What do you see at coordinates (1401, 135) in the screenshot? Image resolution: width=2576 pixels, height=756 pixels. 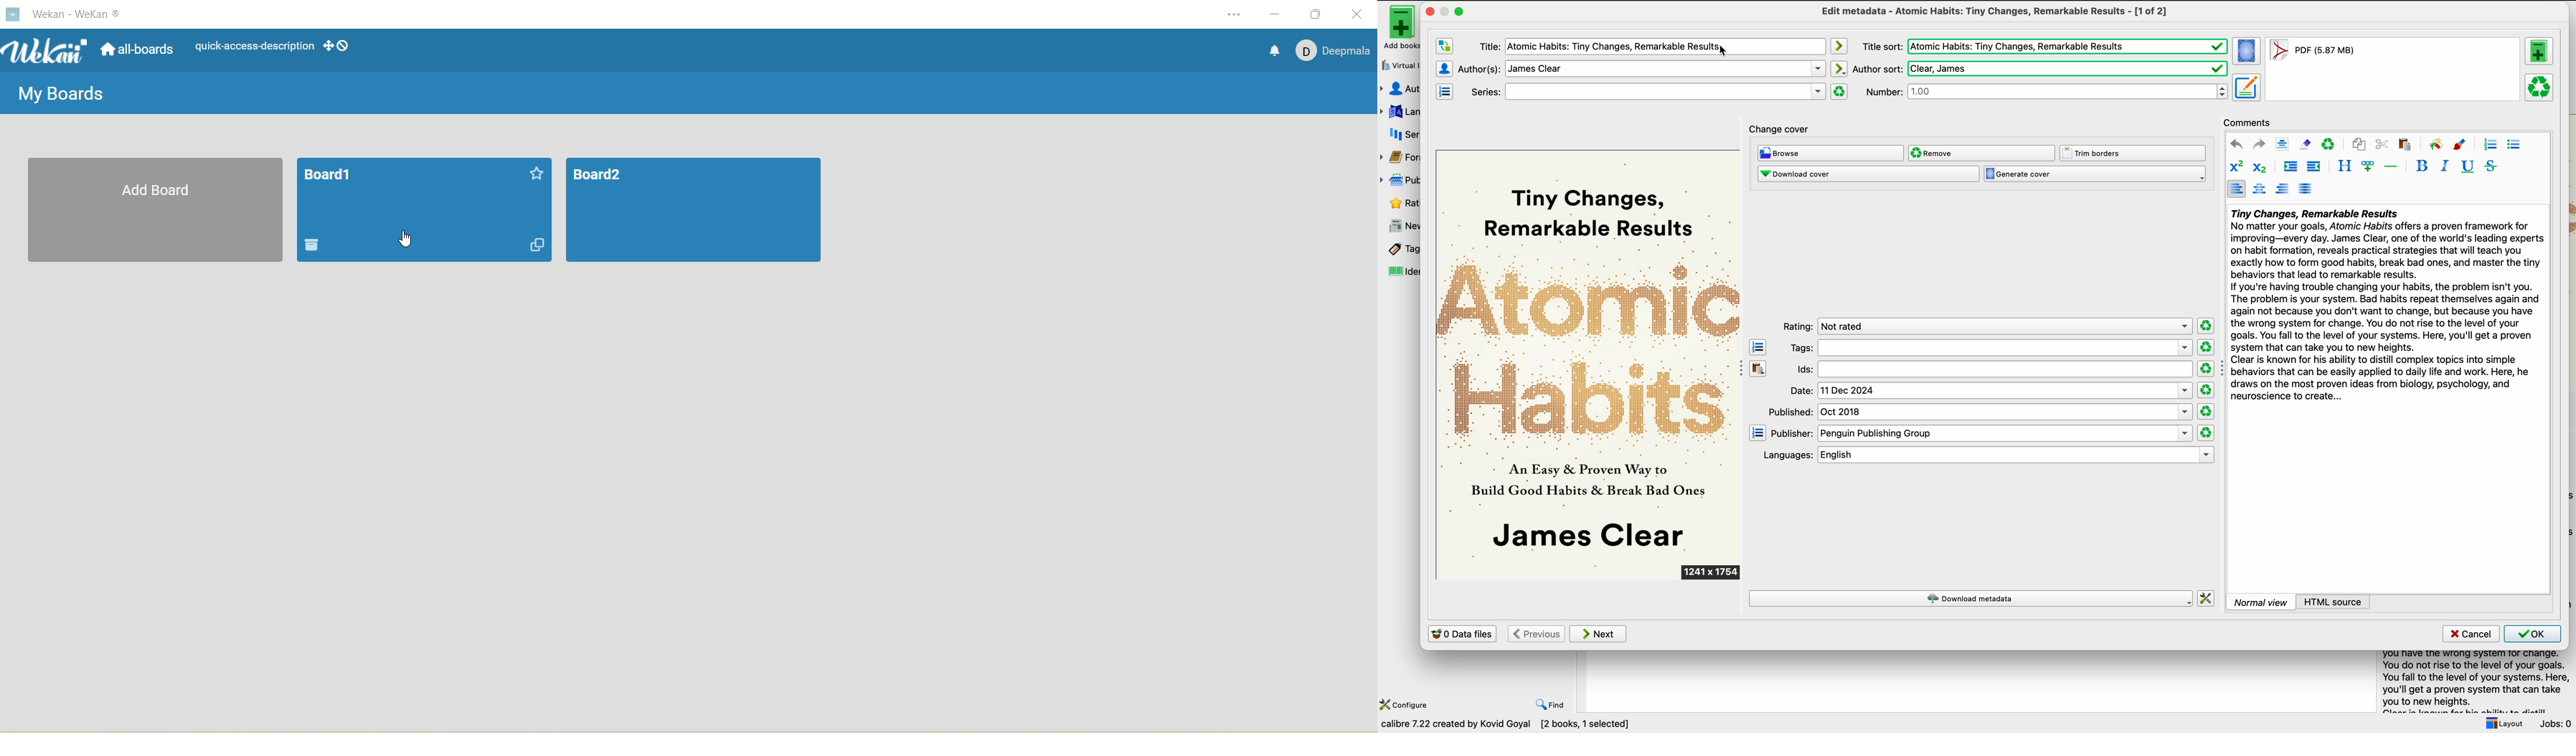 I see `series` at bounding box center [1401, 135].